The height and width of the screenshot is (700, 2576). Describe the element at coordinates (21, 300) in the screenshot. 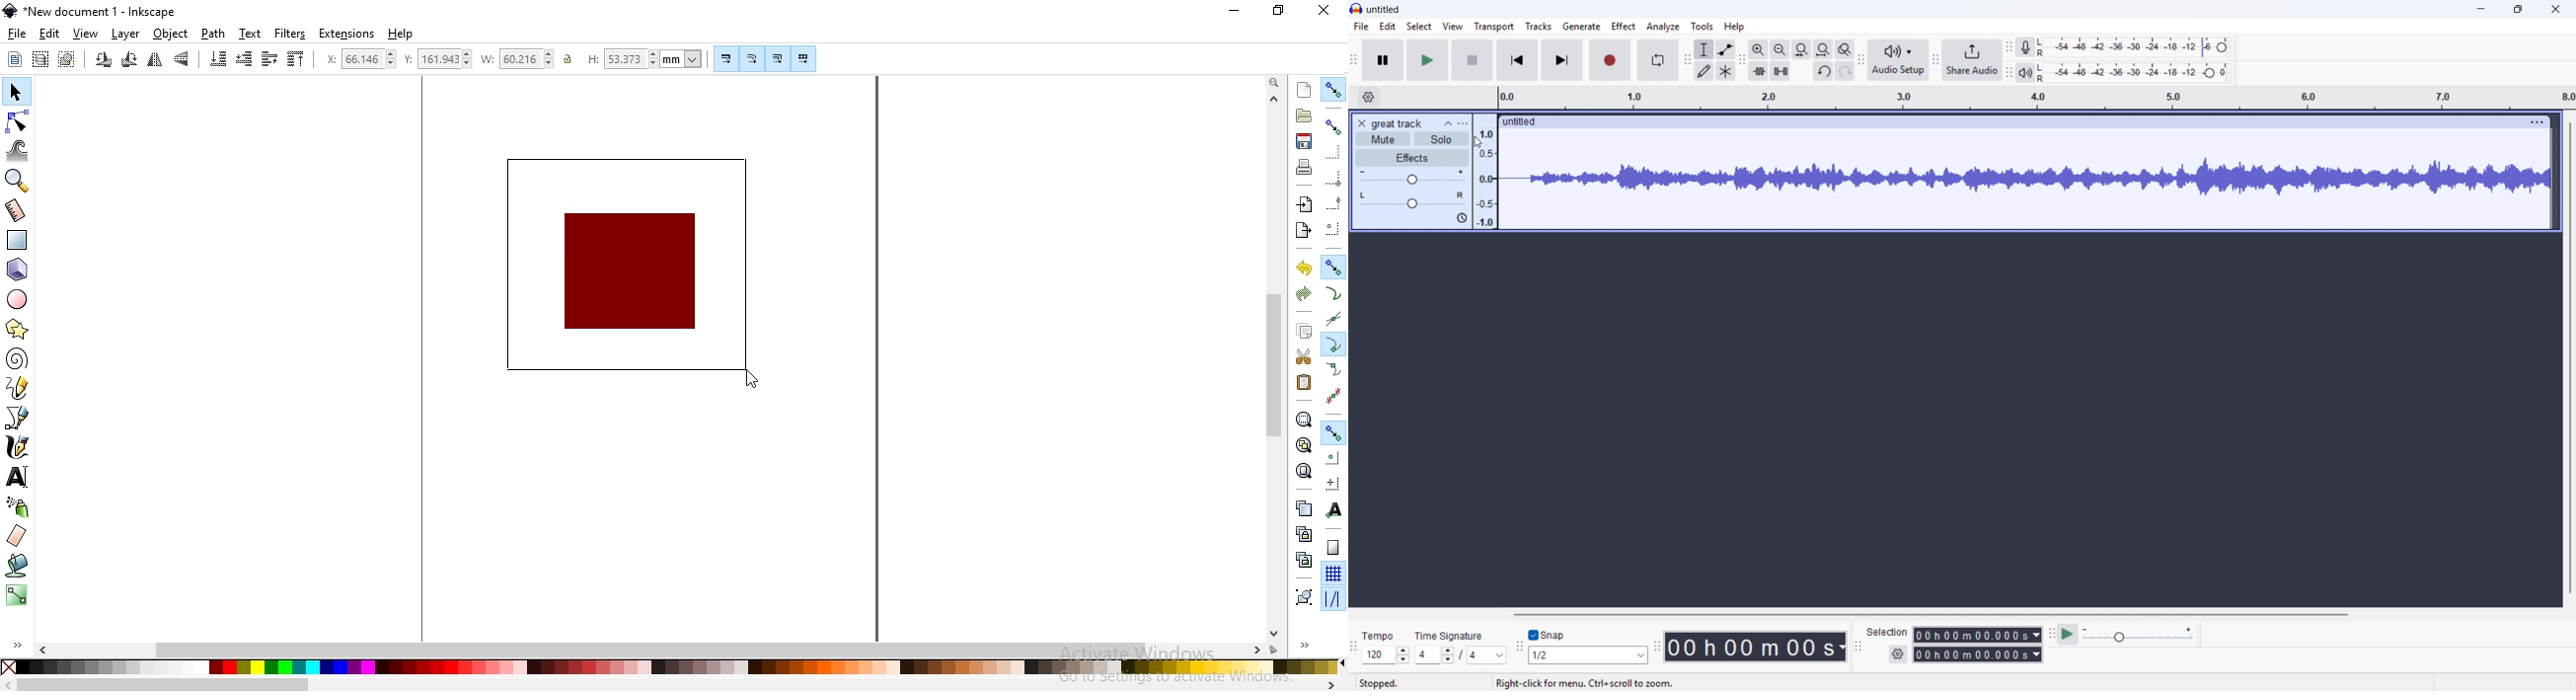

I see `creates circles, arcs and ellipses` at that location.